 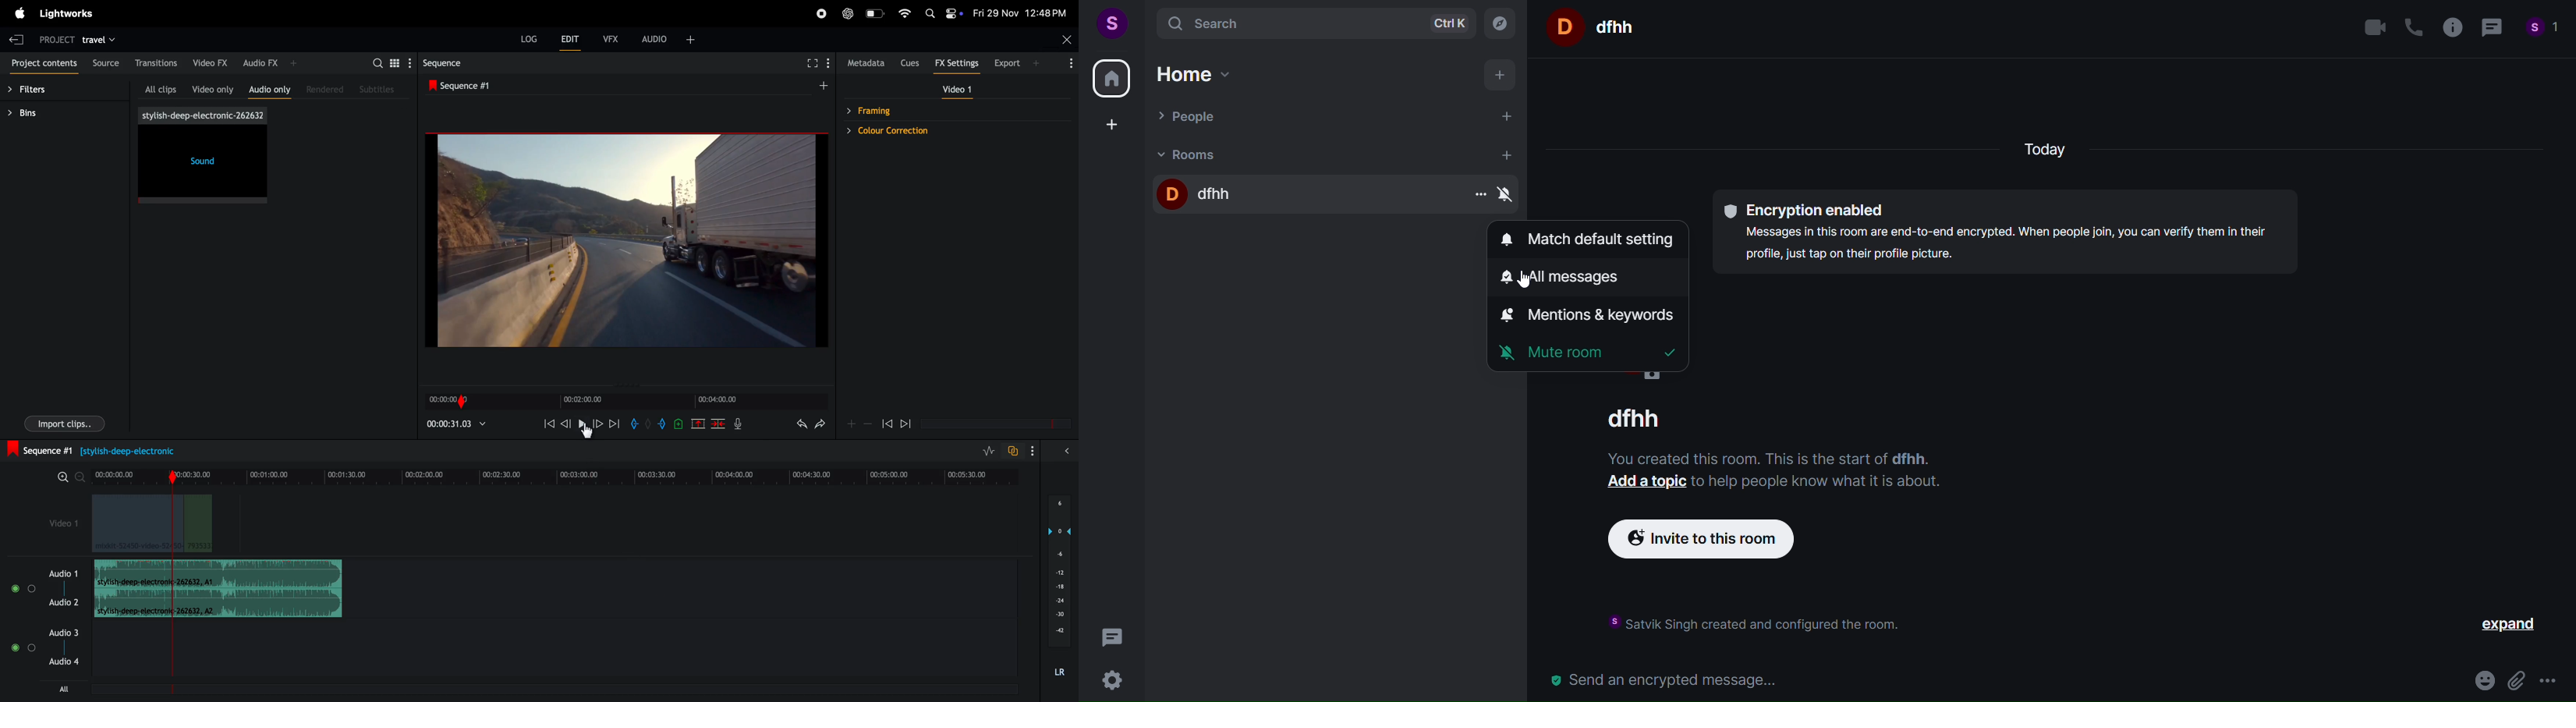 I want to click on zoom out, so click(x=870, y=425).